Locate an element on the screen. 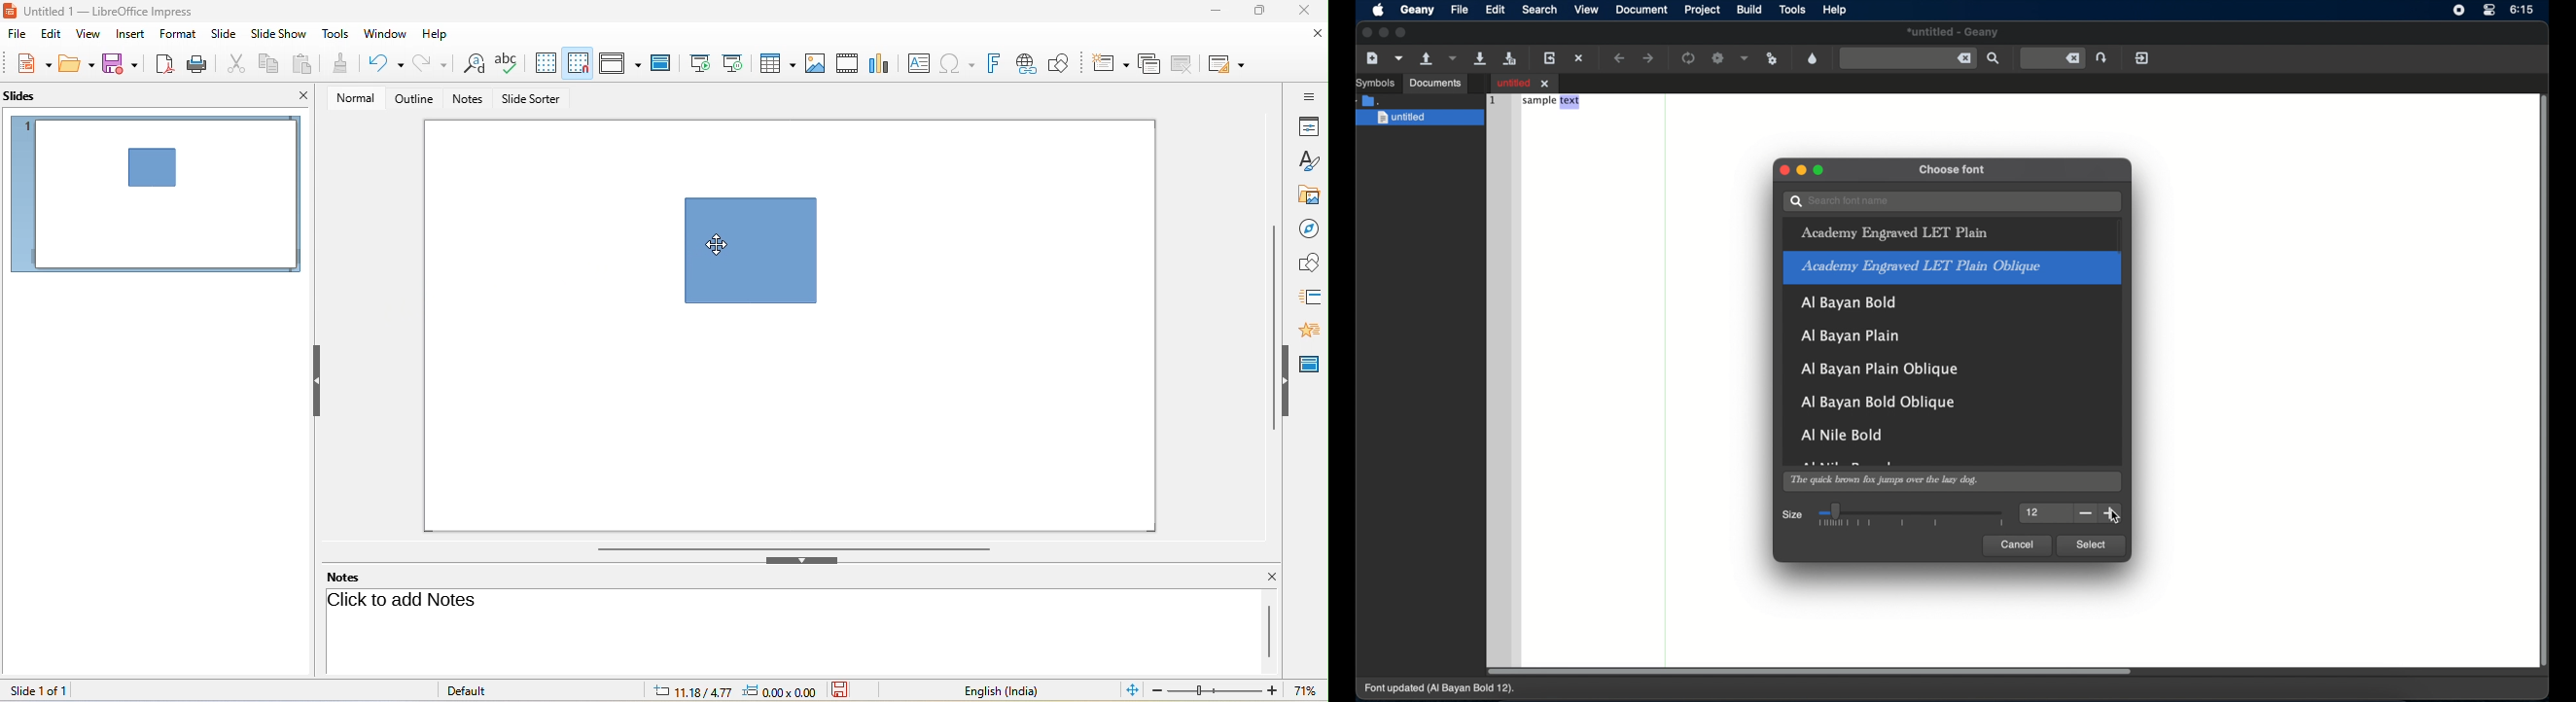 This screenshot has width=2576, height=728. start from current slide is located at coordinates (735, 65).